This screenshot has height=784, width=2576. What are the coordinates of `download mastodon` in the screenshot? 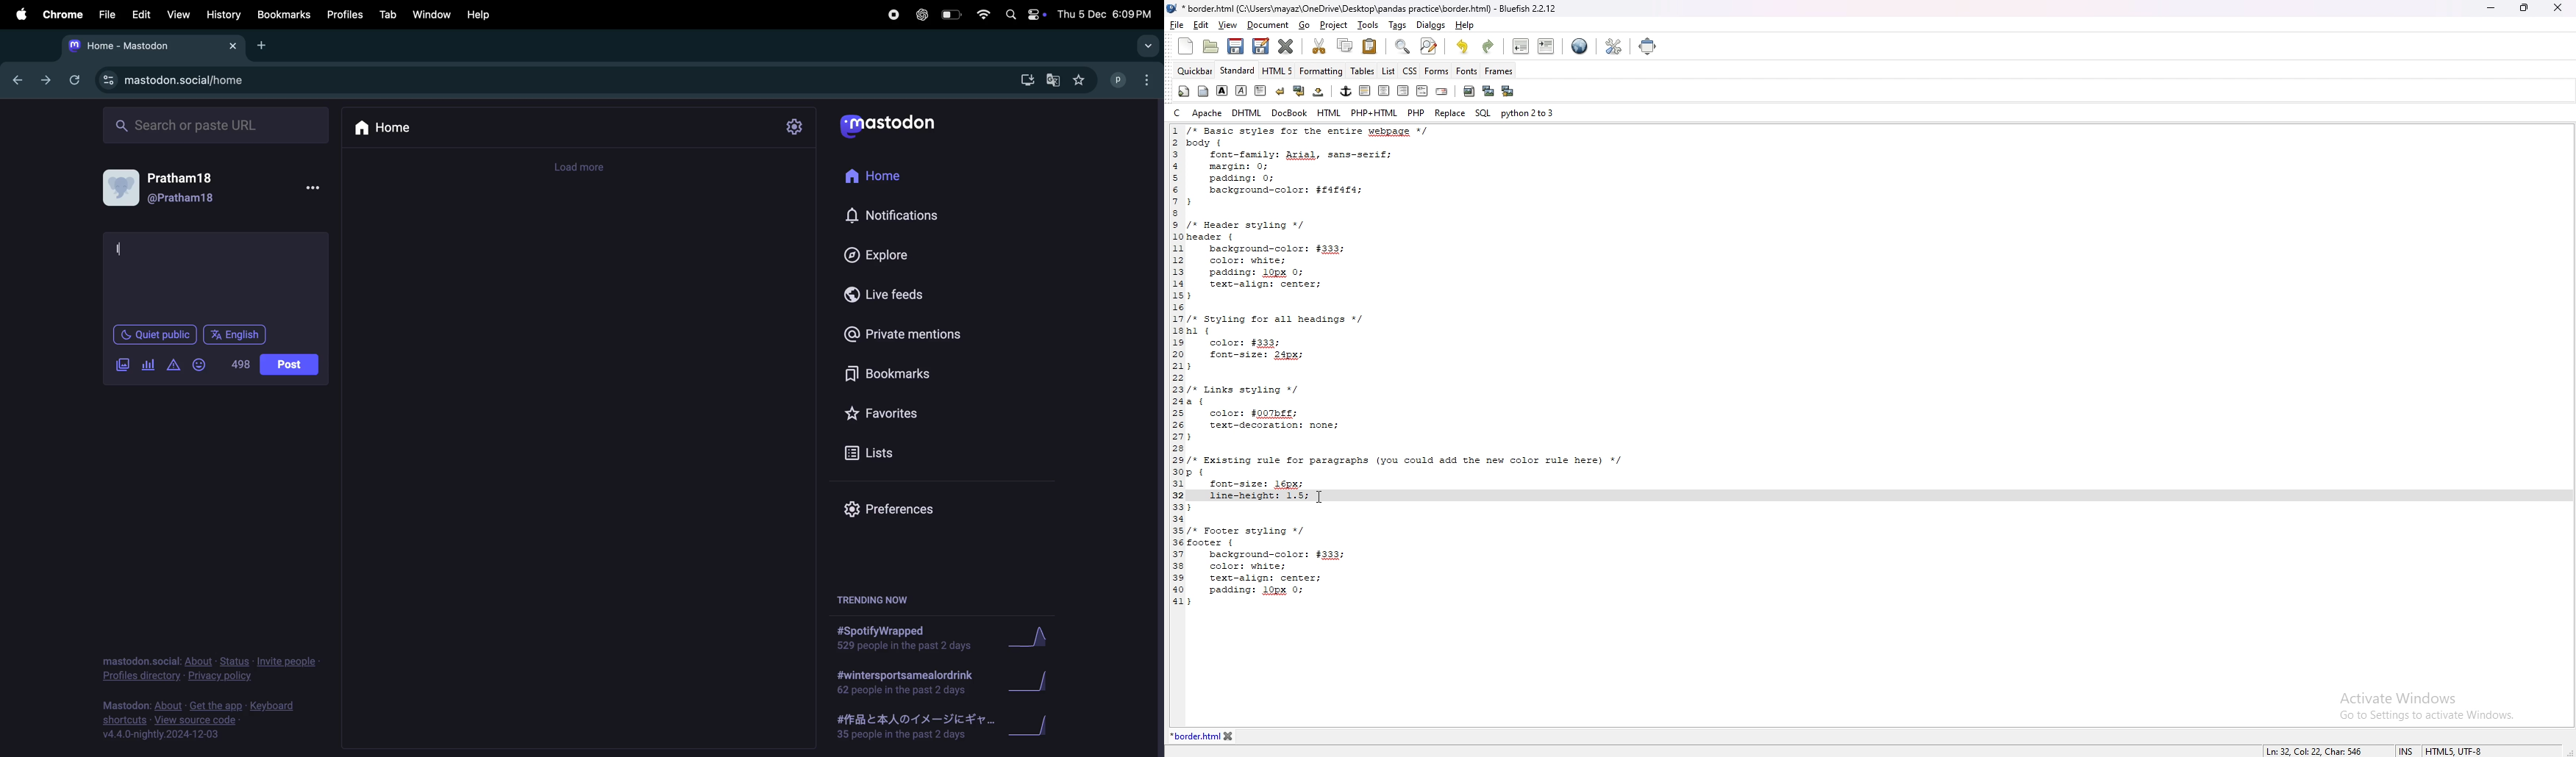 It's located at (1026, 80).